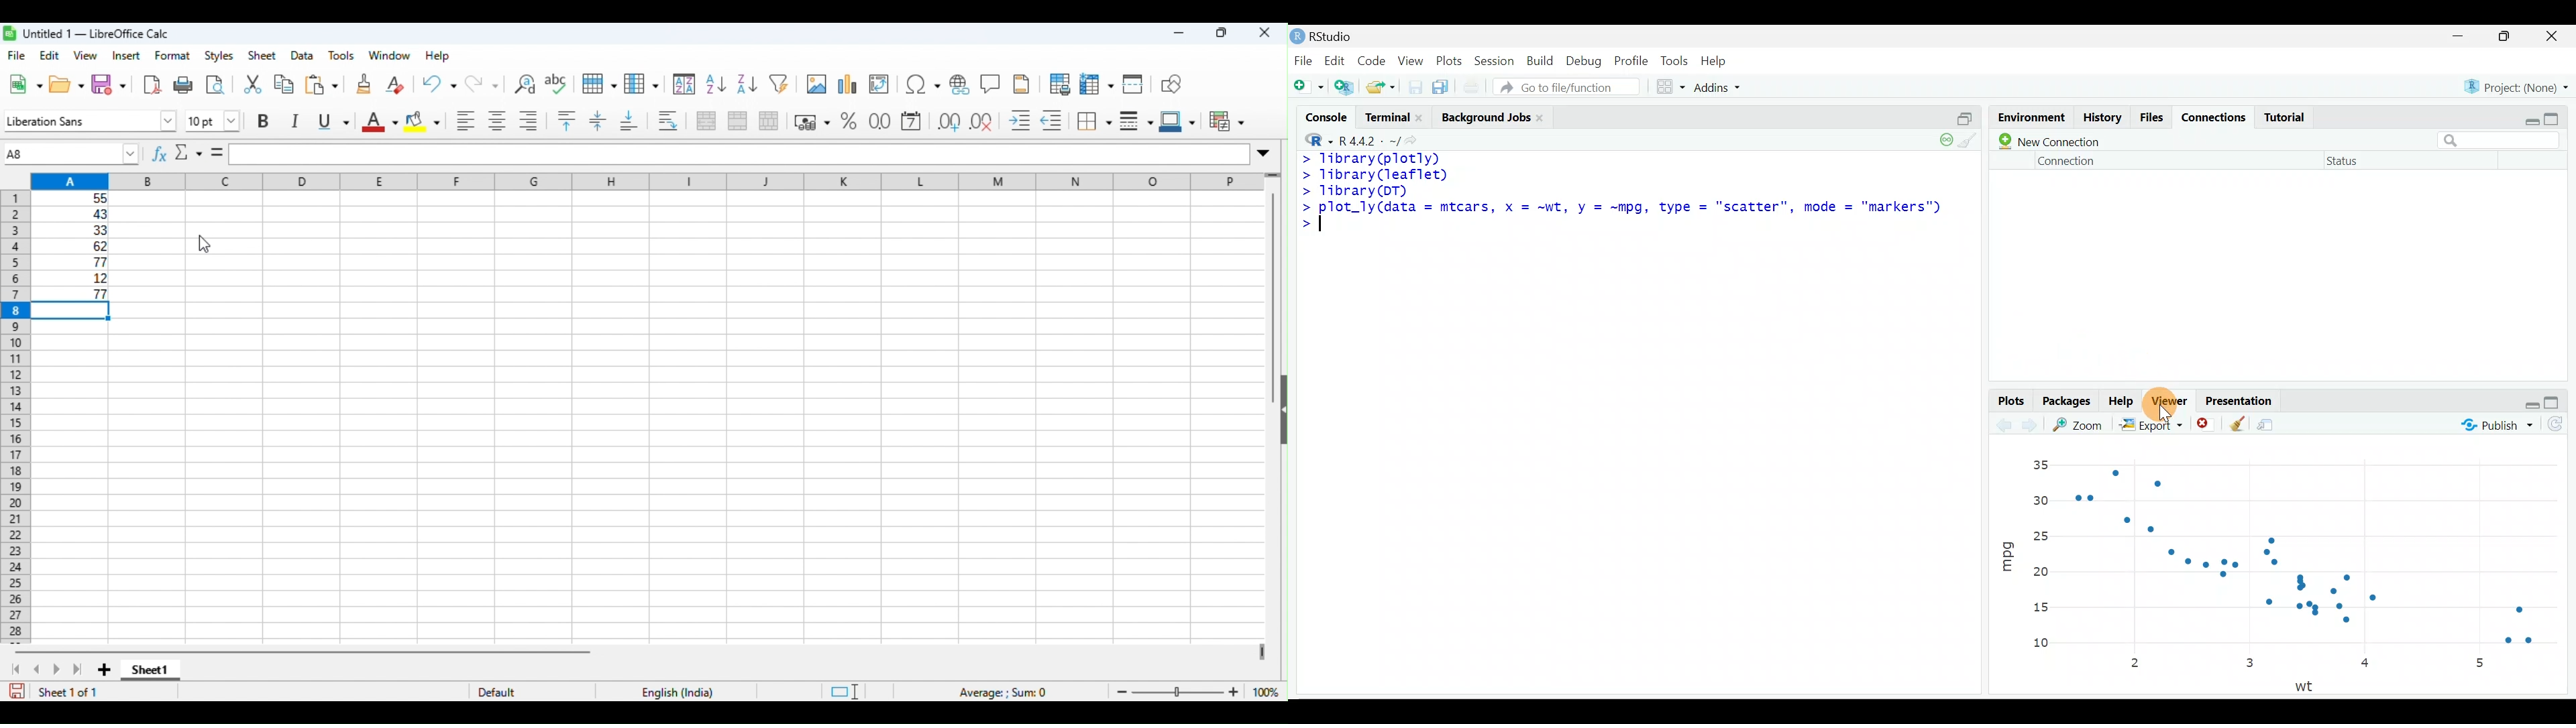 The width and height of the screenshot is (2576, 728). What do you see at coordinates (1387, 118) in the screenshot?
I see `Terminal` at bounding box center [1387, 118].